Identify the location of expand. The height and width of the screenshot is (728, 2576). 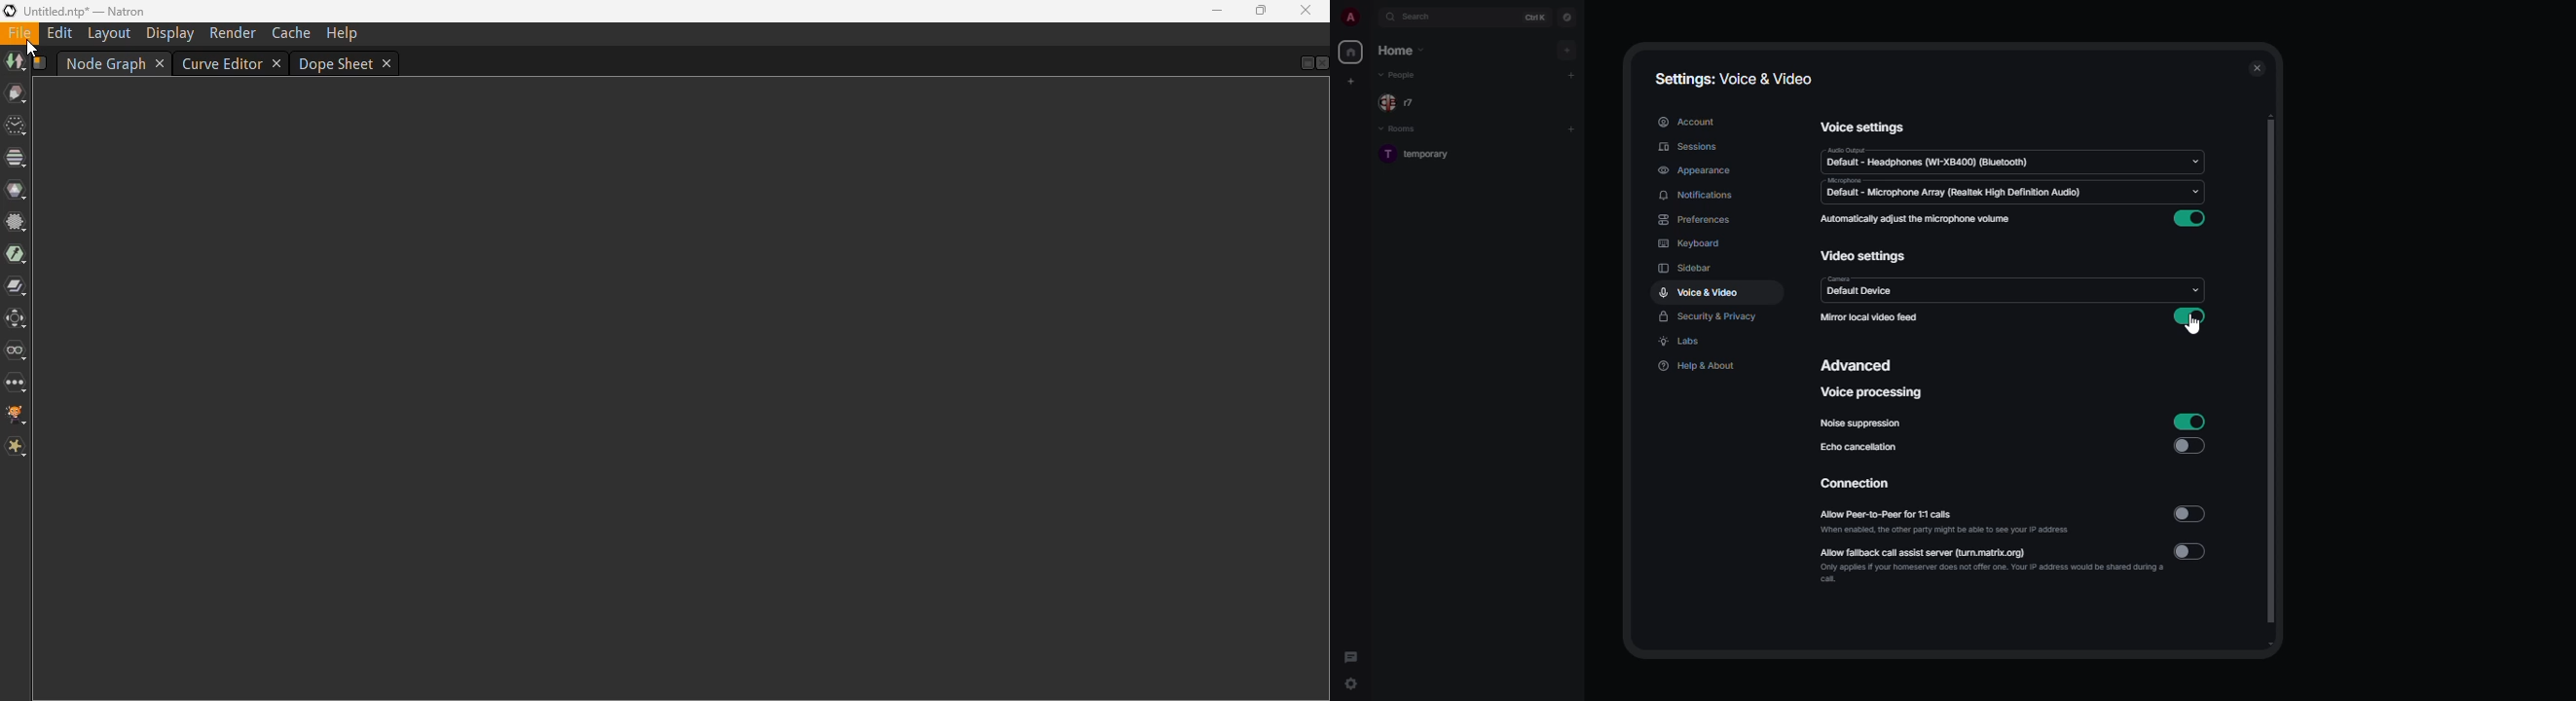
(1372, 17).